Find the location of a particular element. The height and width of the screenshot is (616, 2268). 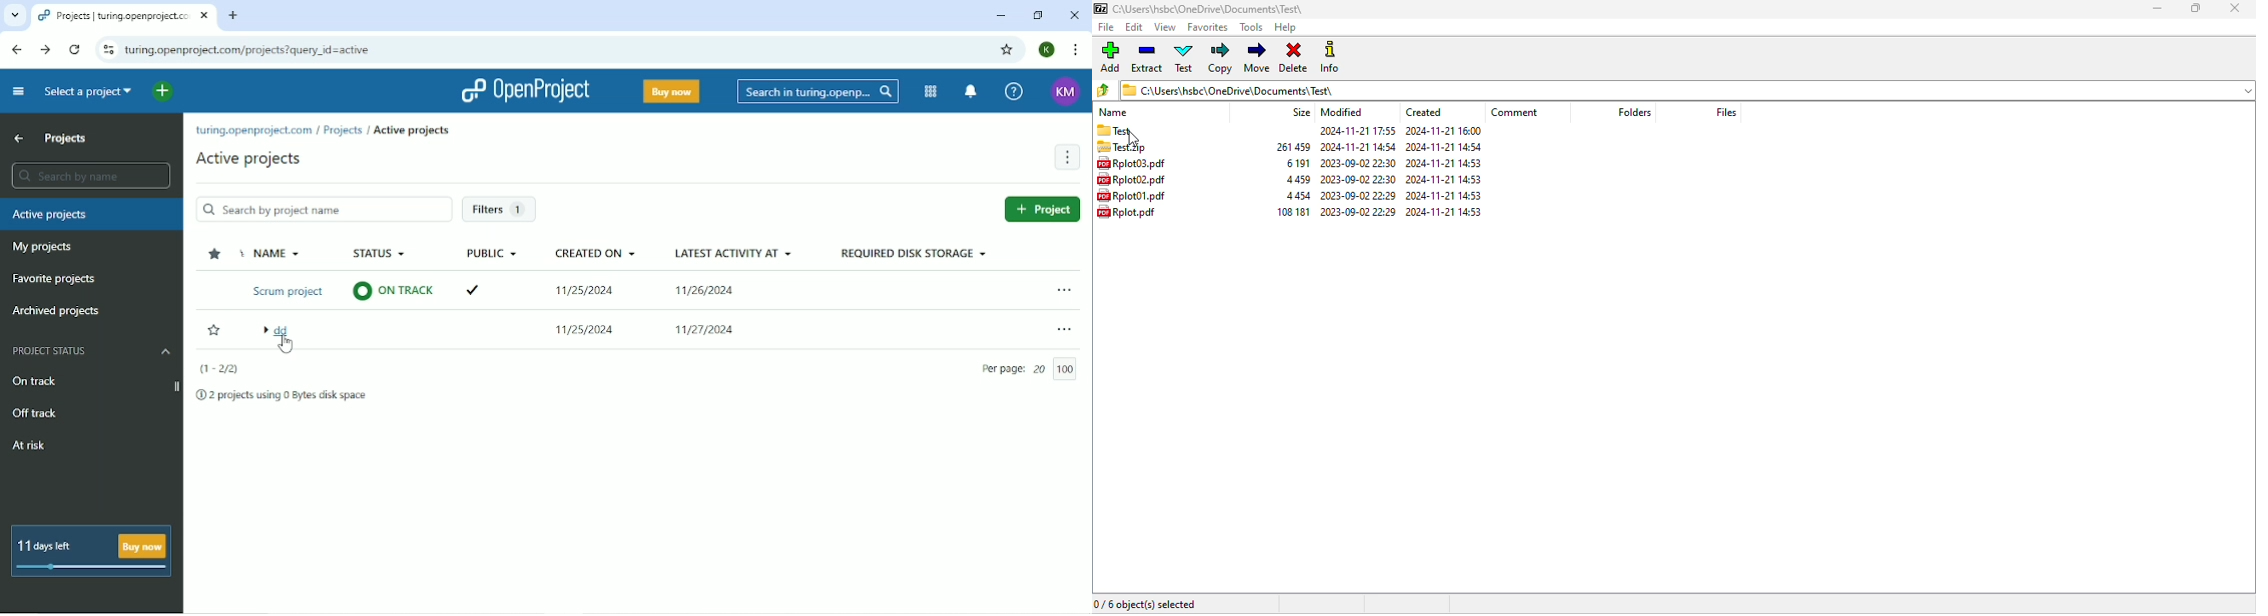

More actions is located at coordinates (1066, 158).